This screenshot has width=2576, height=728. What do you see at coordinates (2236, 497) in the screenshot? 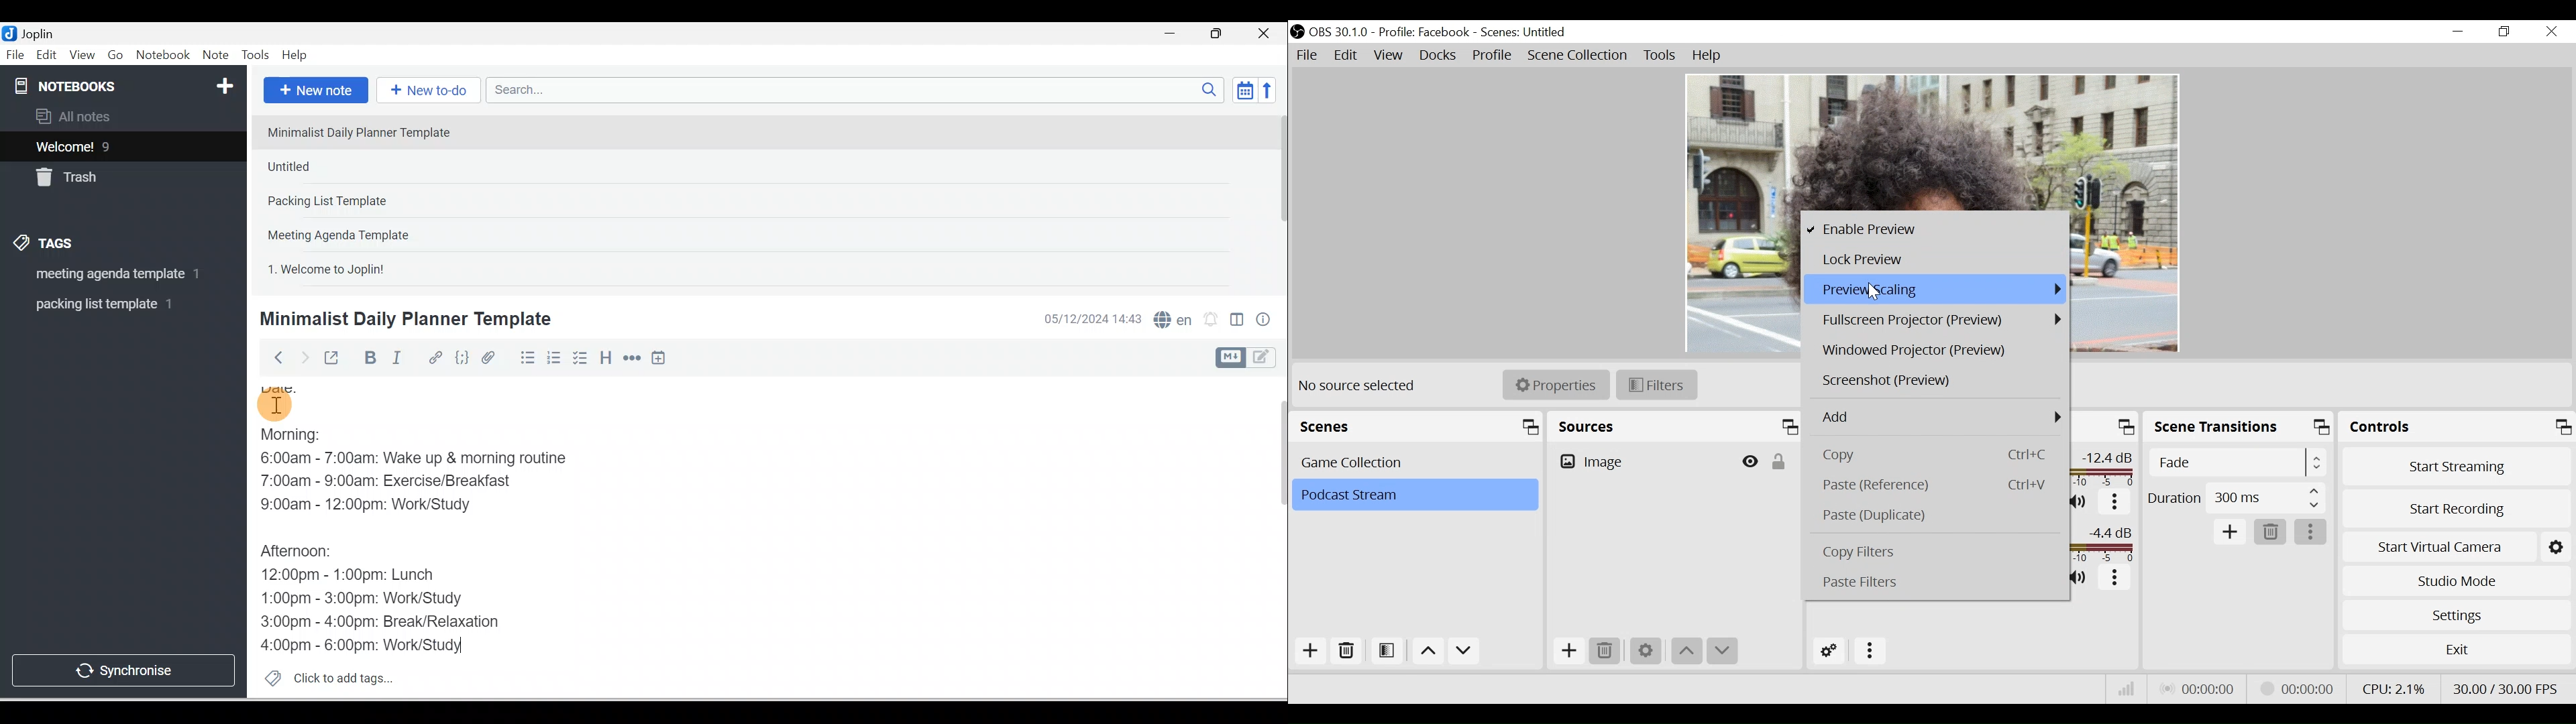
I see `Duration` at bounding box center [2236, 497].